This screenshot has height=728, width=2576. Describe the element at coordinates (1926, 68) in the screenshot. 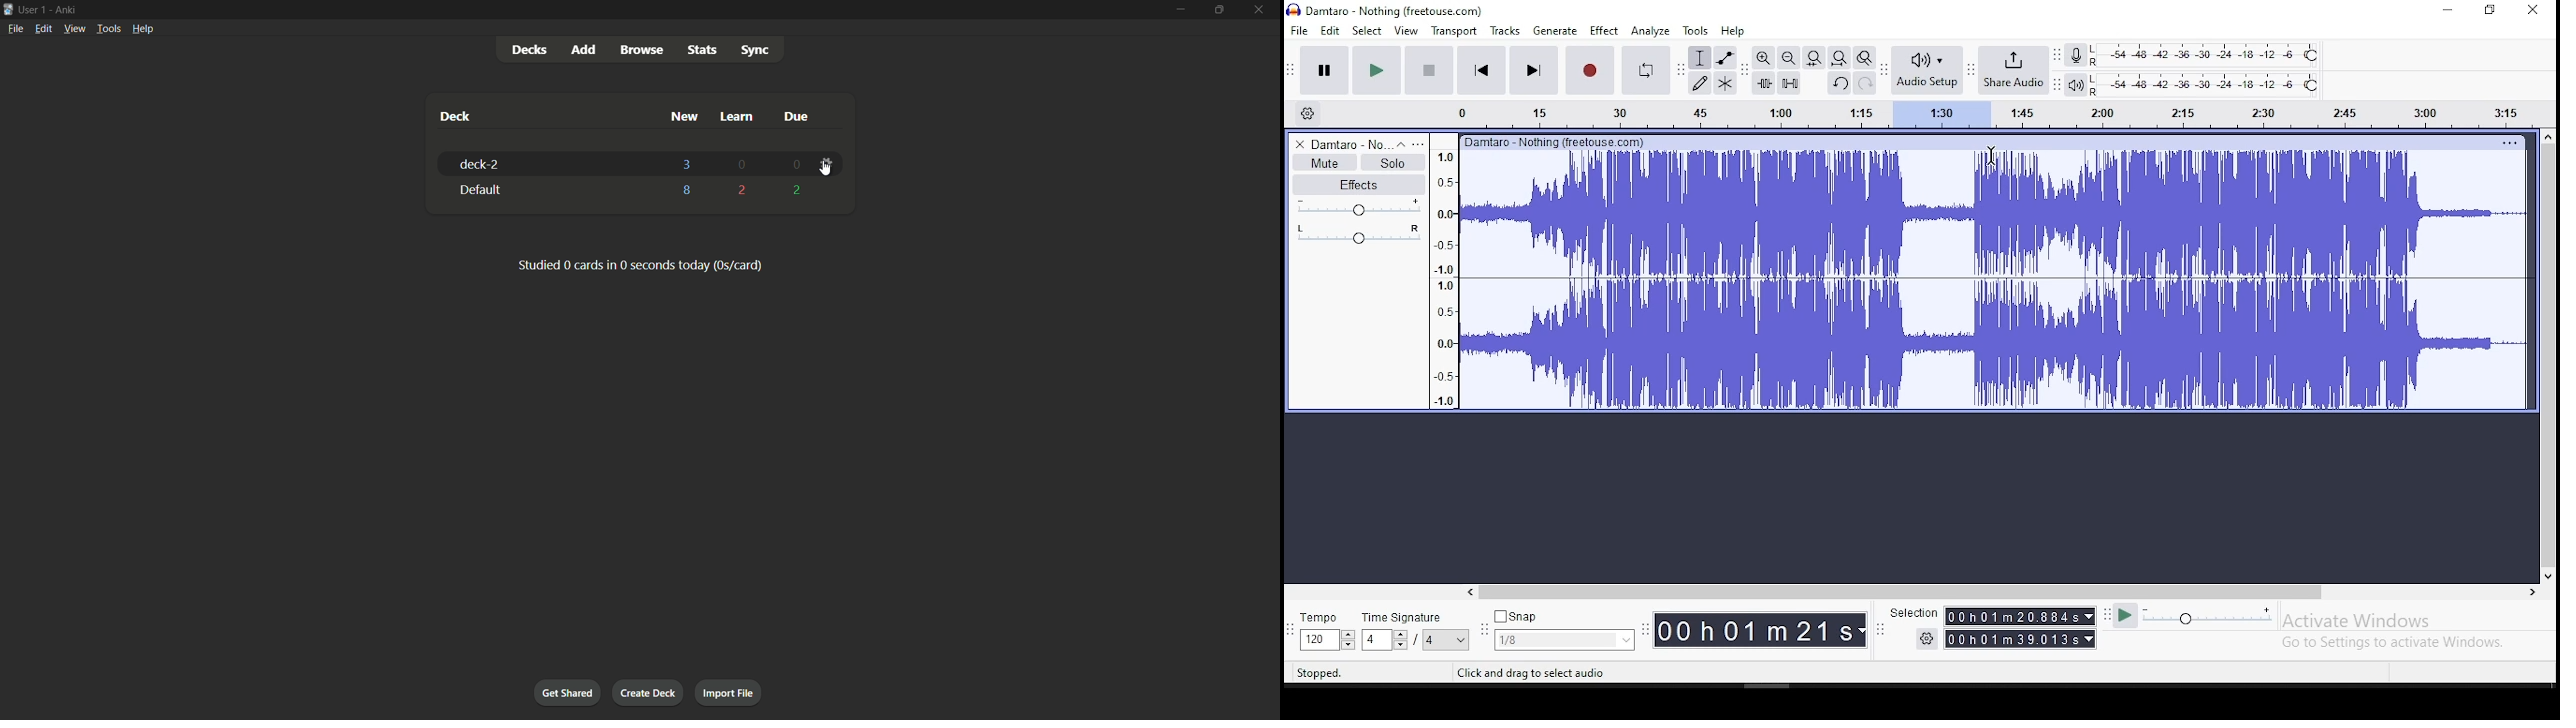

I see `audio setup` at that location.